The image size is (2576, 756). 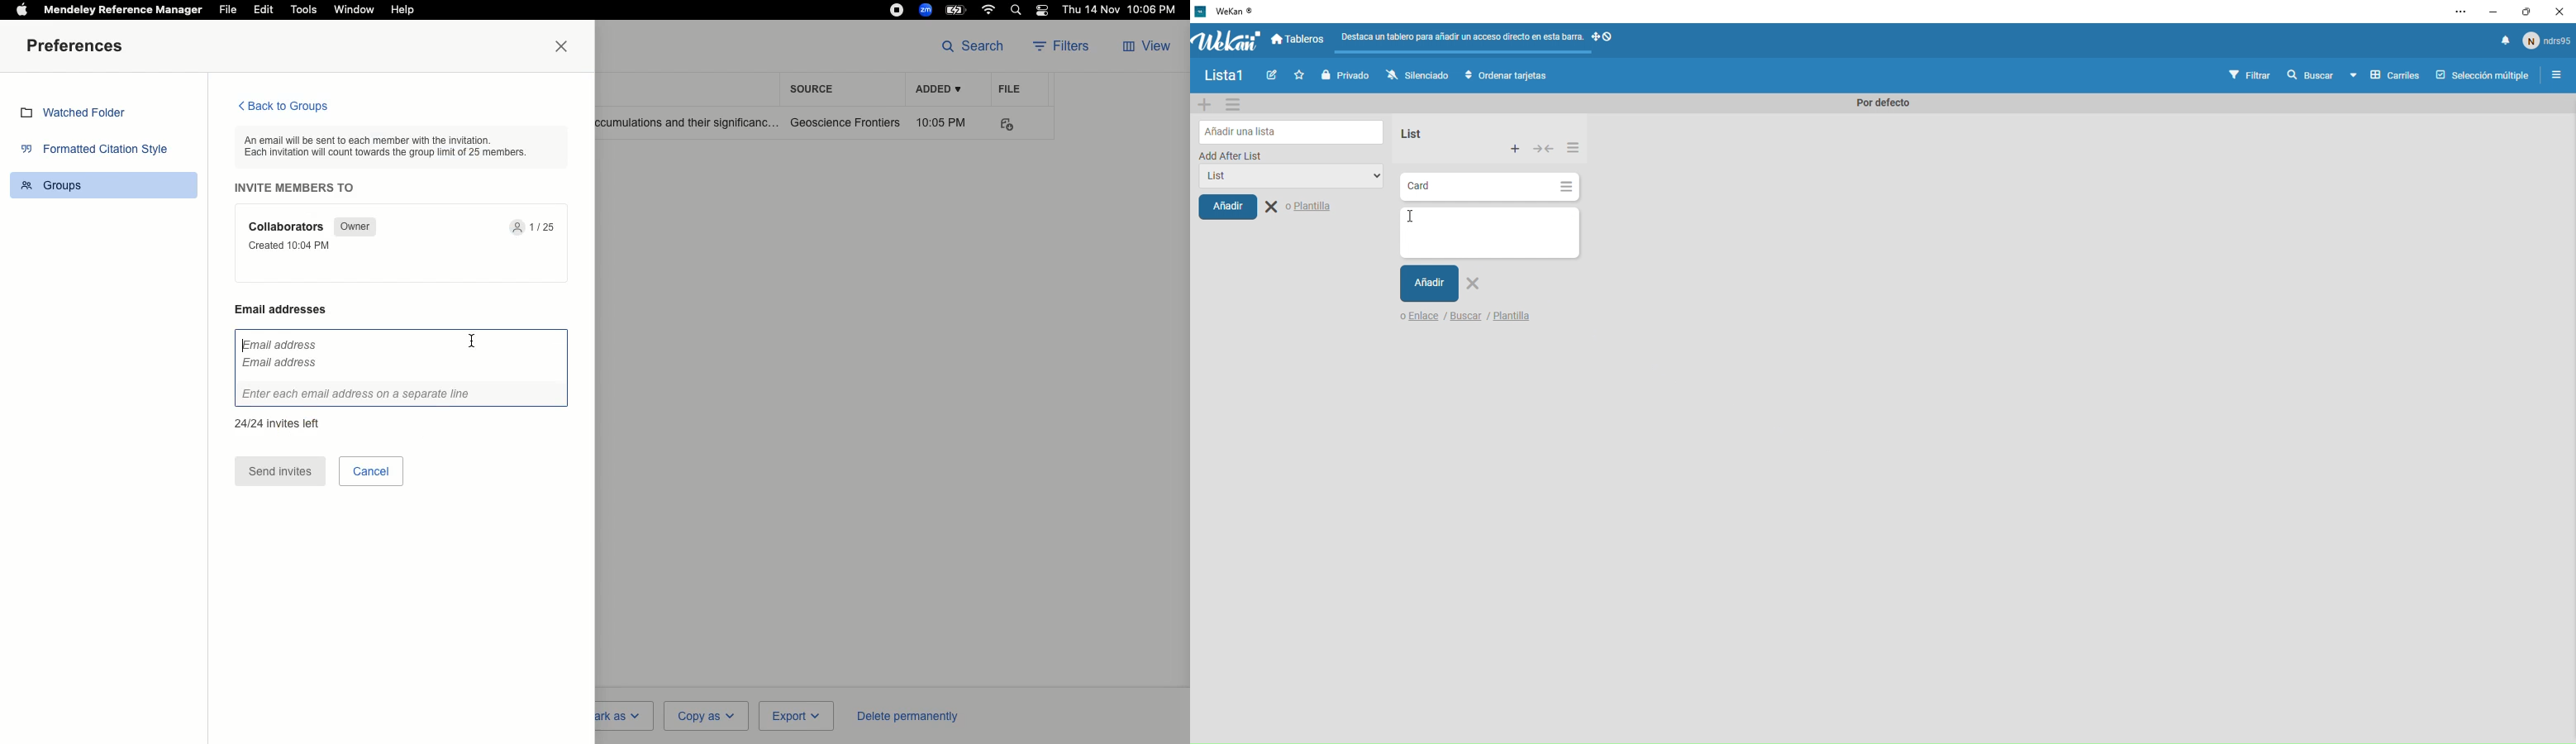 What do you see at coordinates (1879, 103) in the screenshot?
I see `Default` at bounding box center [1879, 103].